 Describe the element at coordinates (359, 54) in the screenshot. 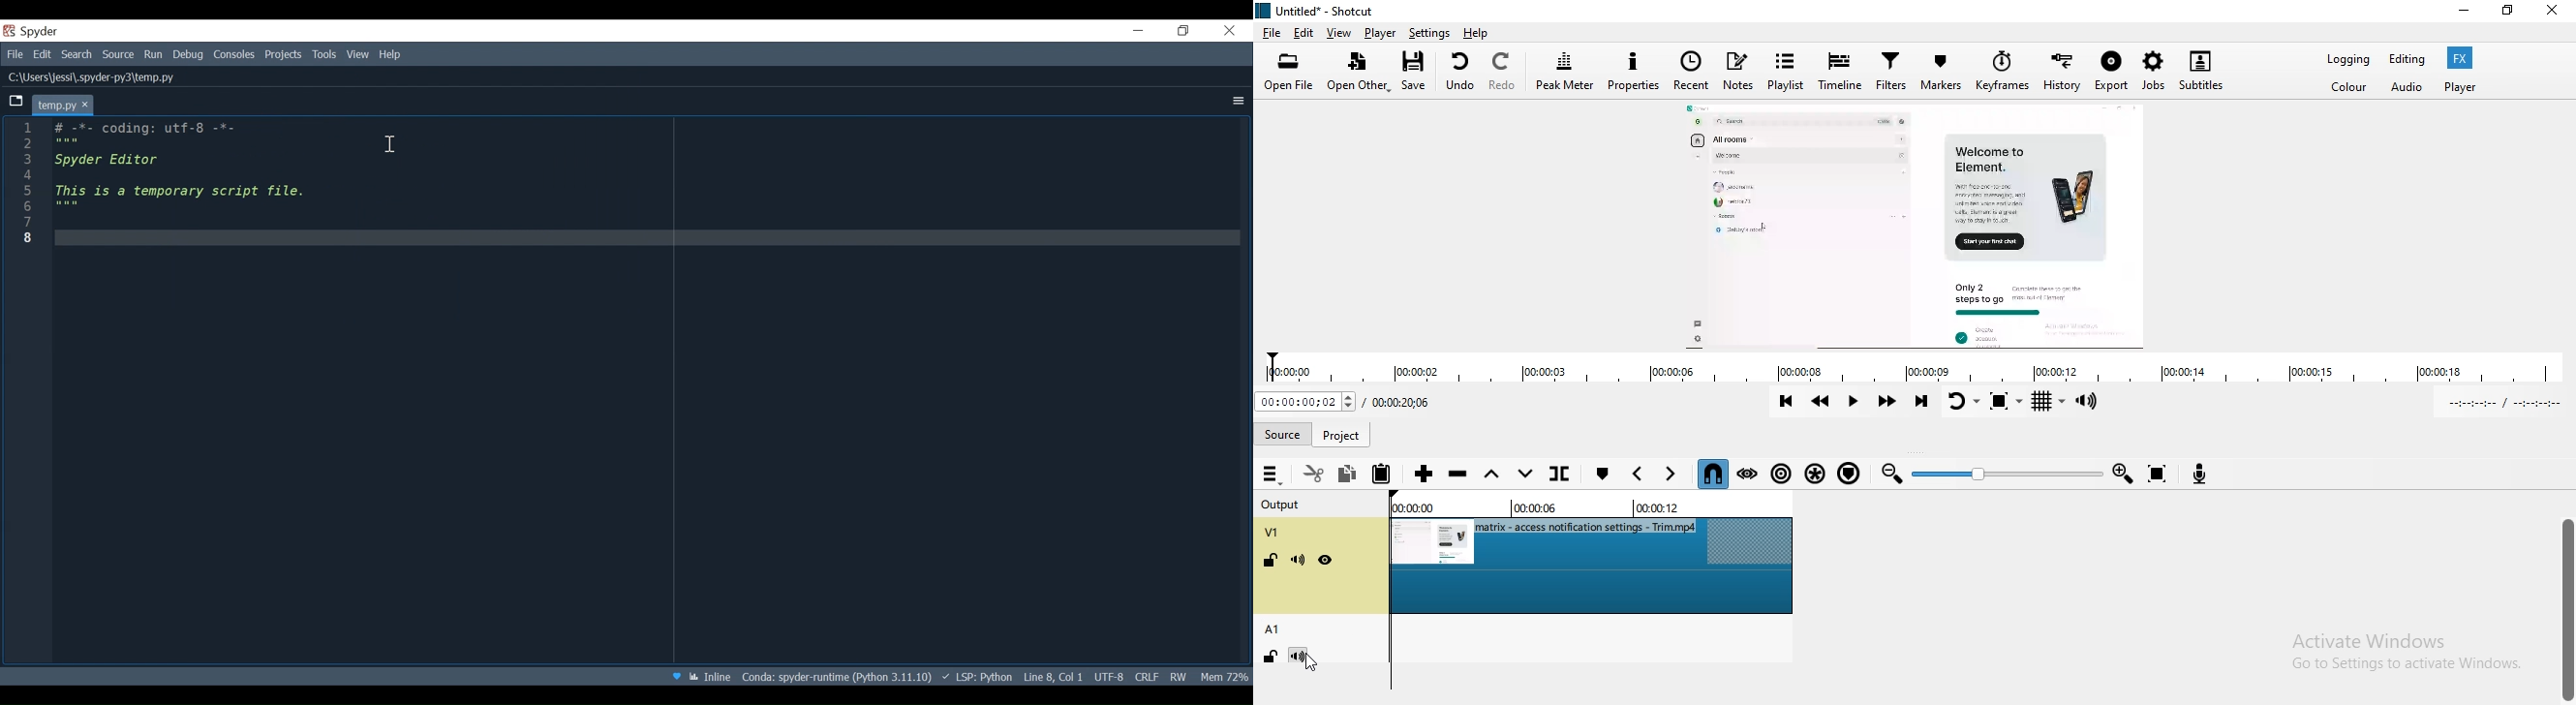

I see `View` at that location.